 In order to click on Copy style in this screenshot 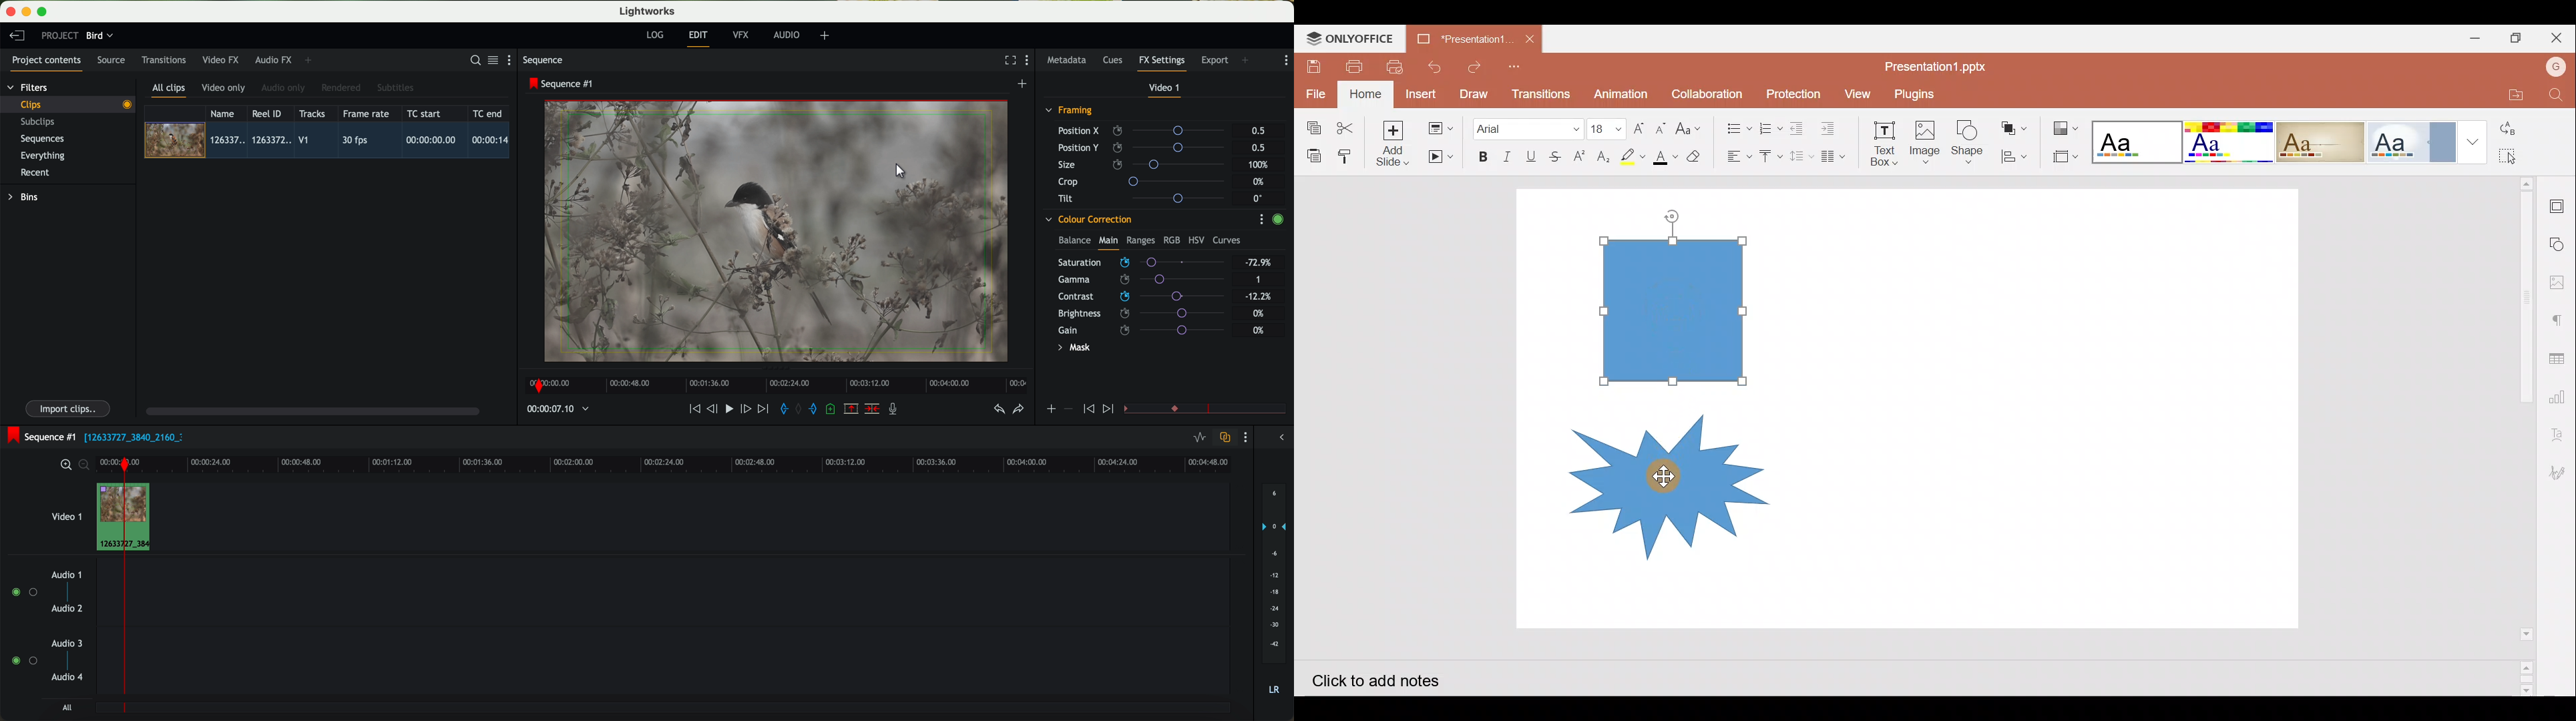, I will do `click(1347, 154)`.